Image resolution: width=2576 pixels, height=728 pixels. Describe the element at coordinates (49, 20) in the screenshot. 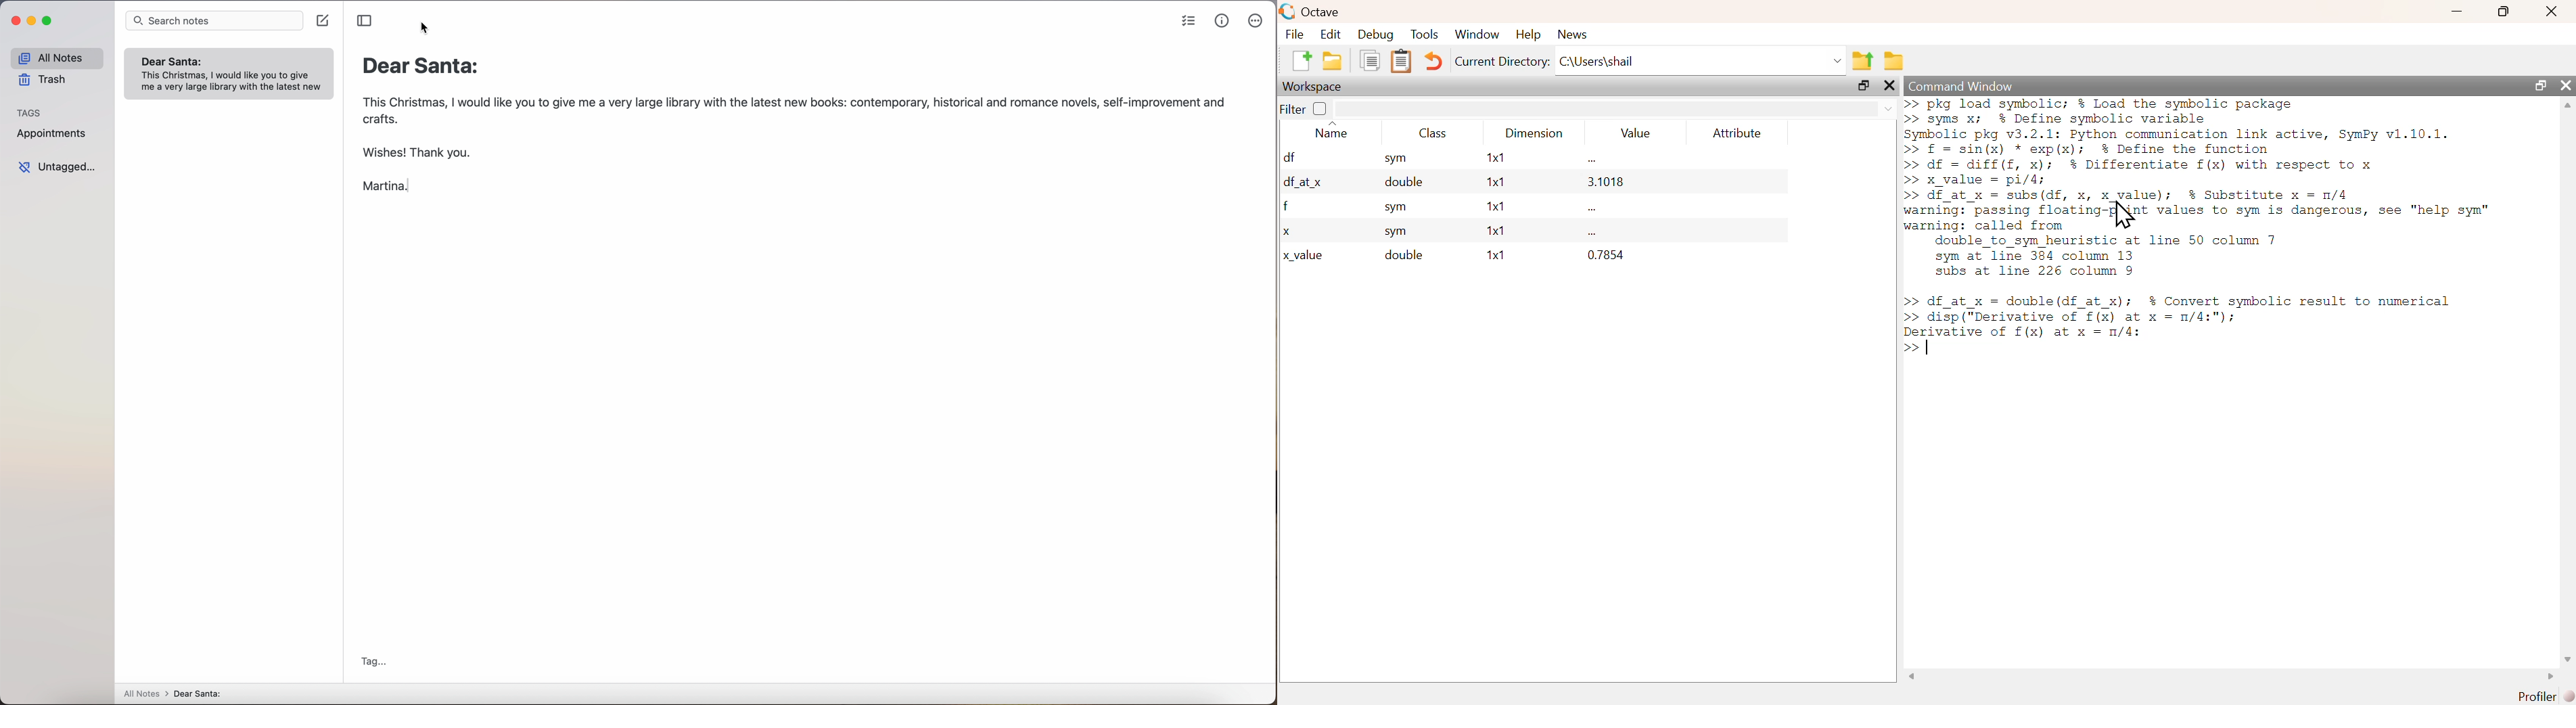

I see `maximize app` at that location.